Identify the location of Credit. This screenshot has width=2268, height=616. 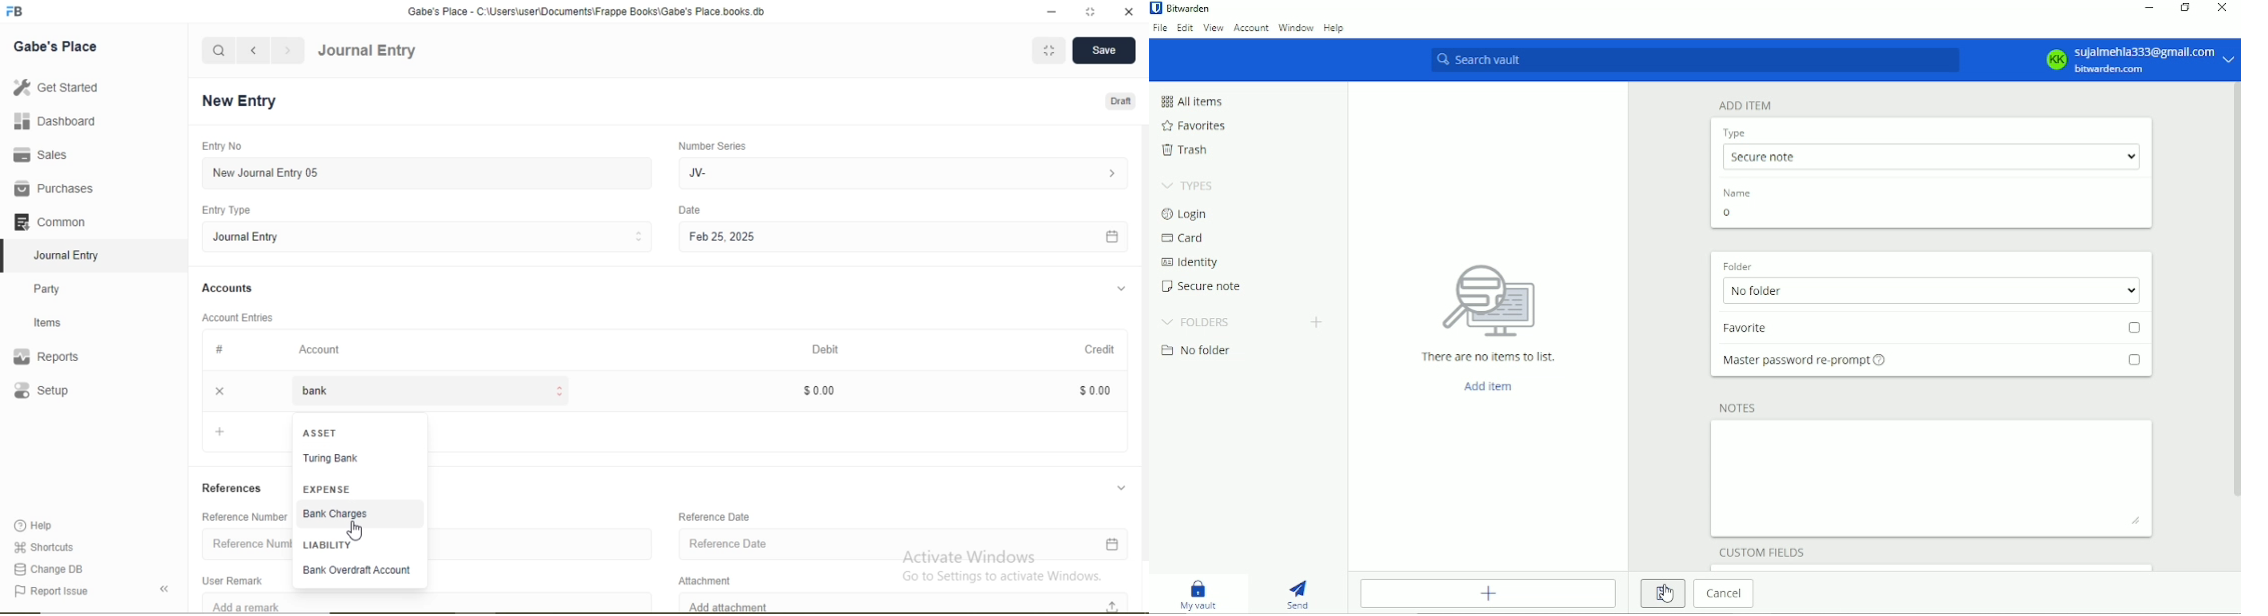
(1099, 350).